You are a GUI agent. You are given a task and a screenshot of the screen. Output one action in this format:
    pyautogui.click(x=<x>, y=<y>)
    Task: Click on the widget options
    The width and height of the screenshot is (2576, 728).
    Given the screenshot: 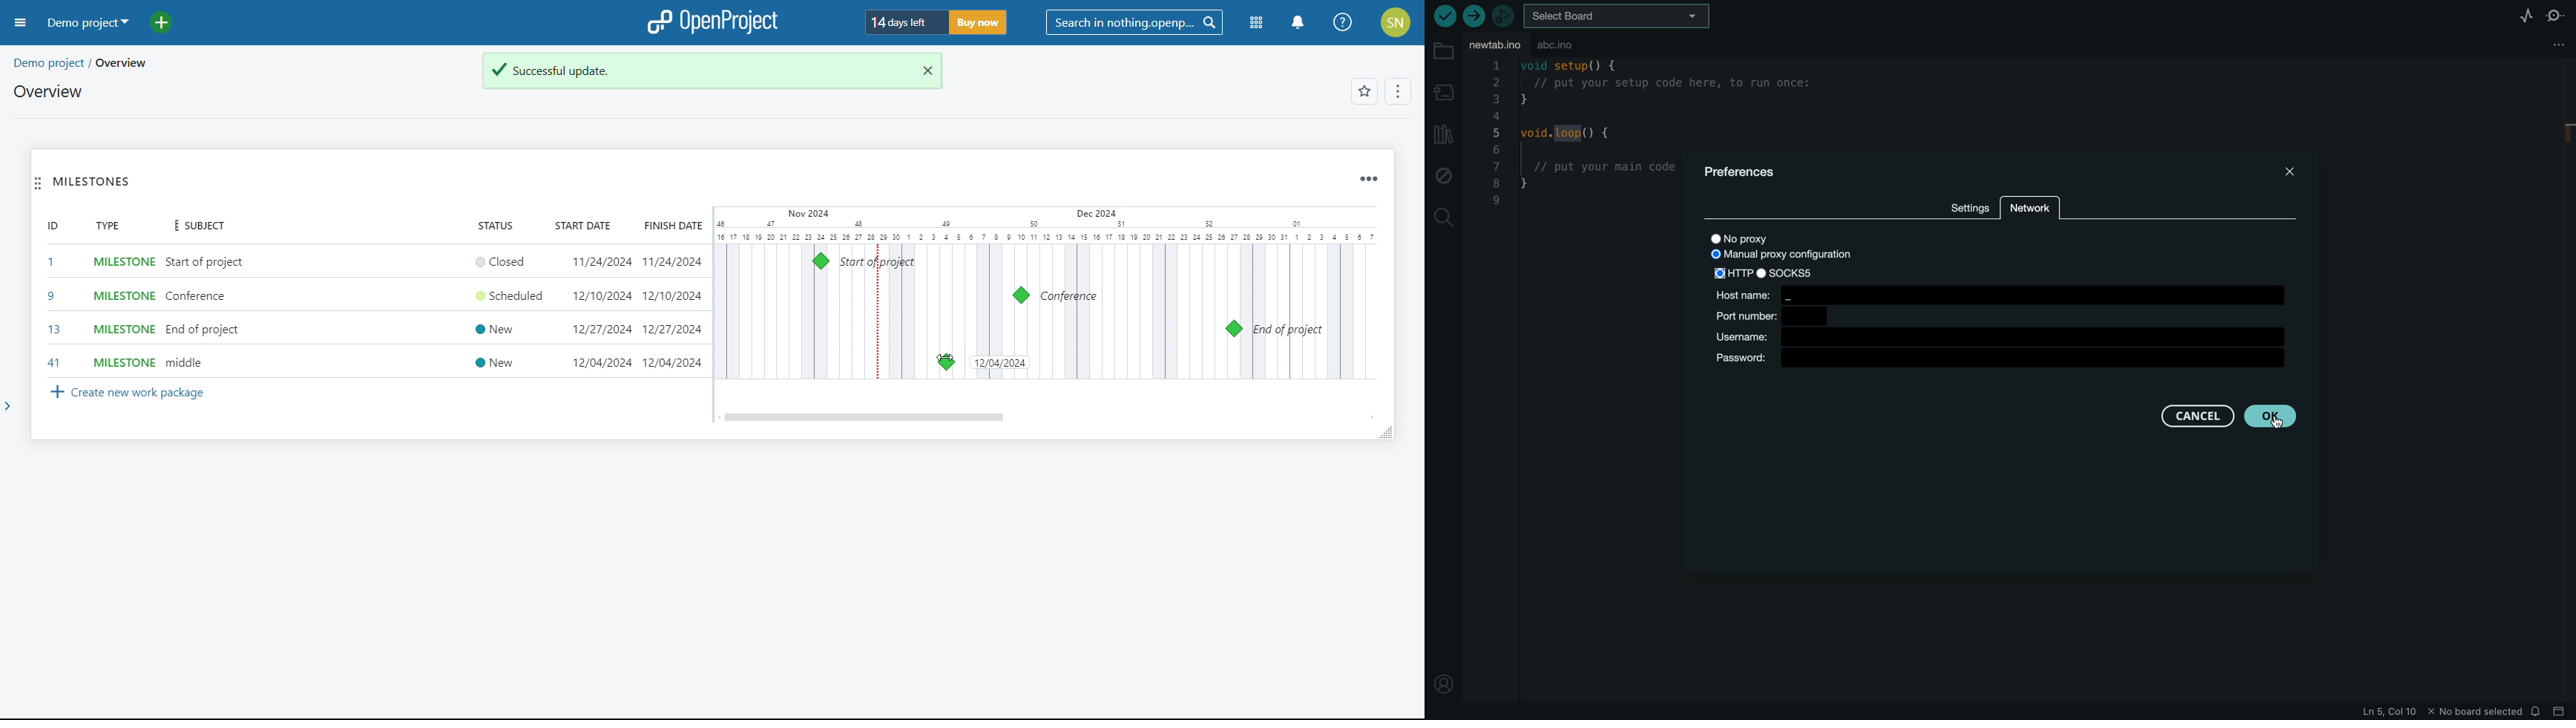 What is the action you would take?
    pyautogui.click(x=1368, y=180)
    